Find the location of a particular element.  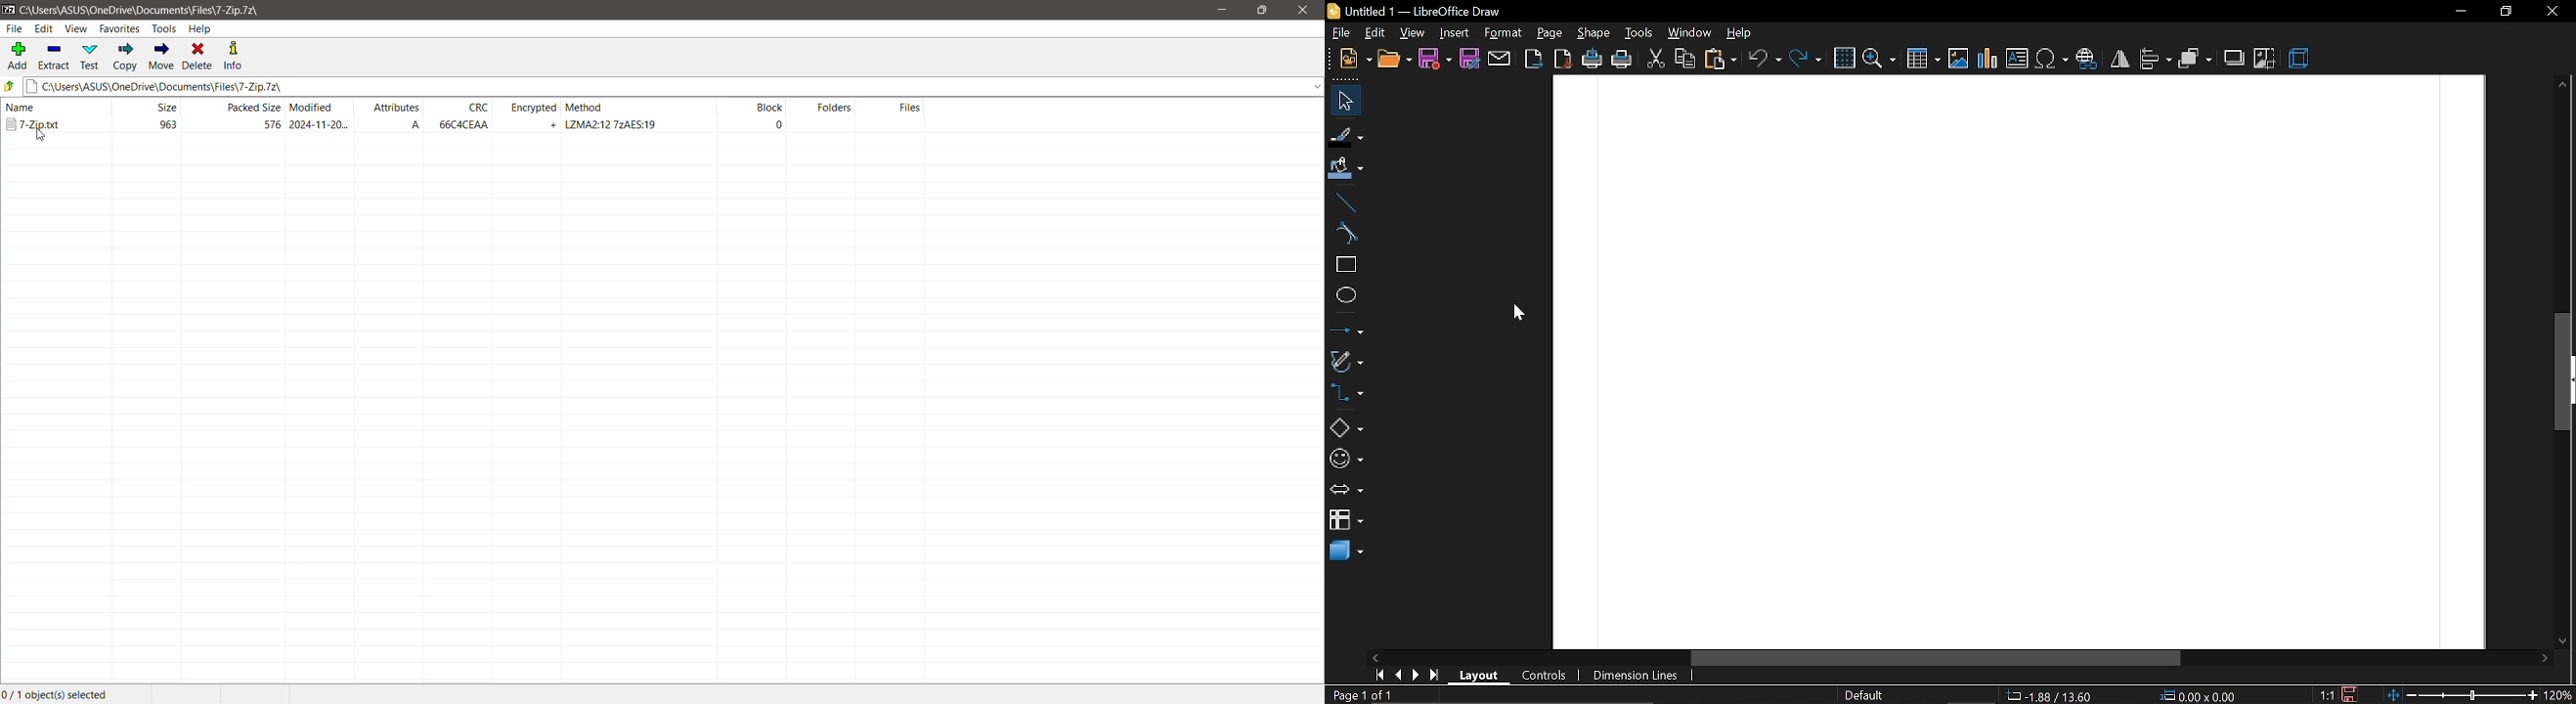

basic shapes is located at coordinates (1345, 430).